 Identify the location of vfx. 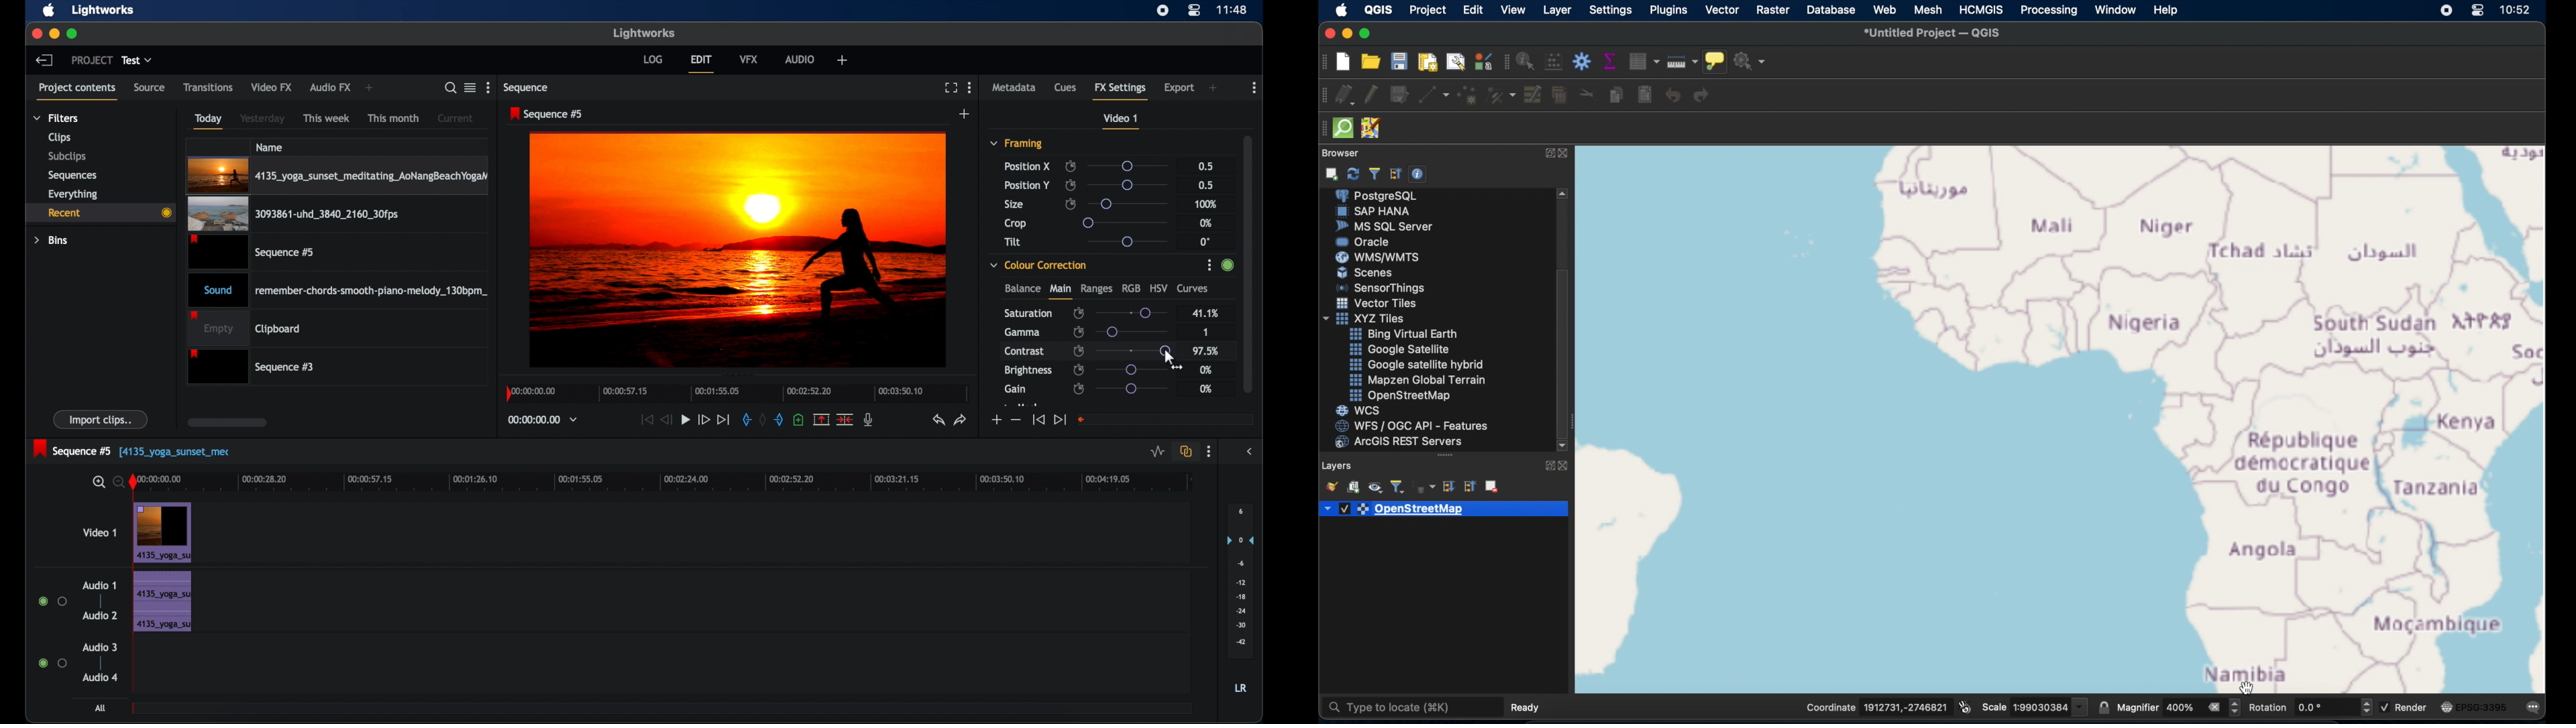
(749, 59).